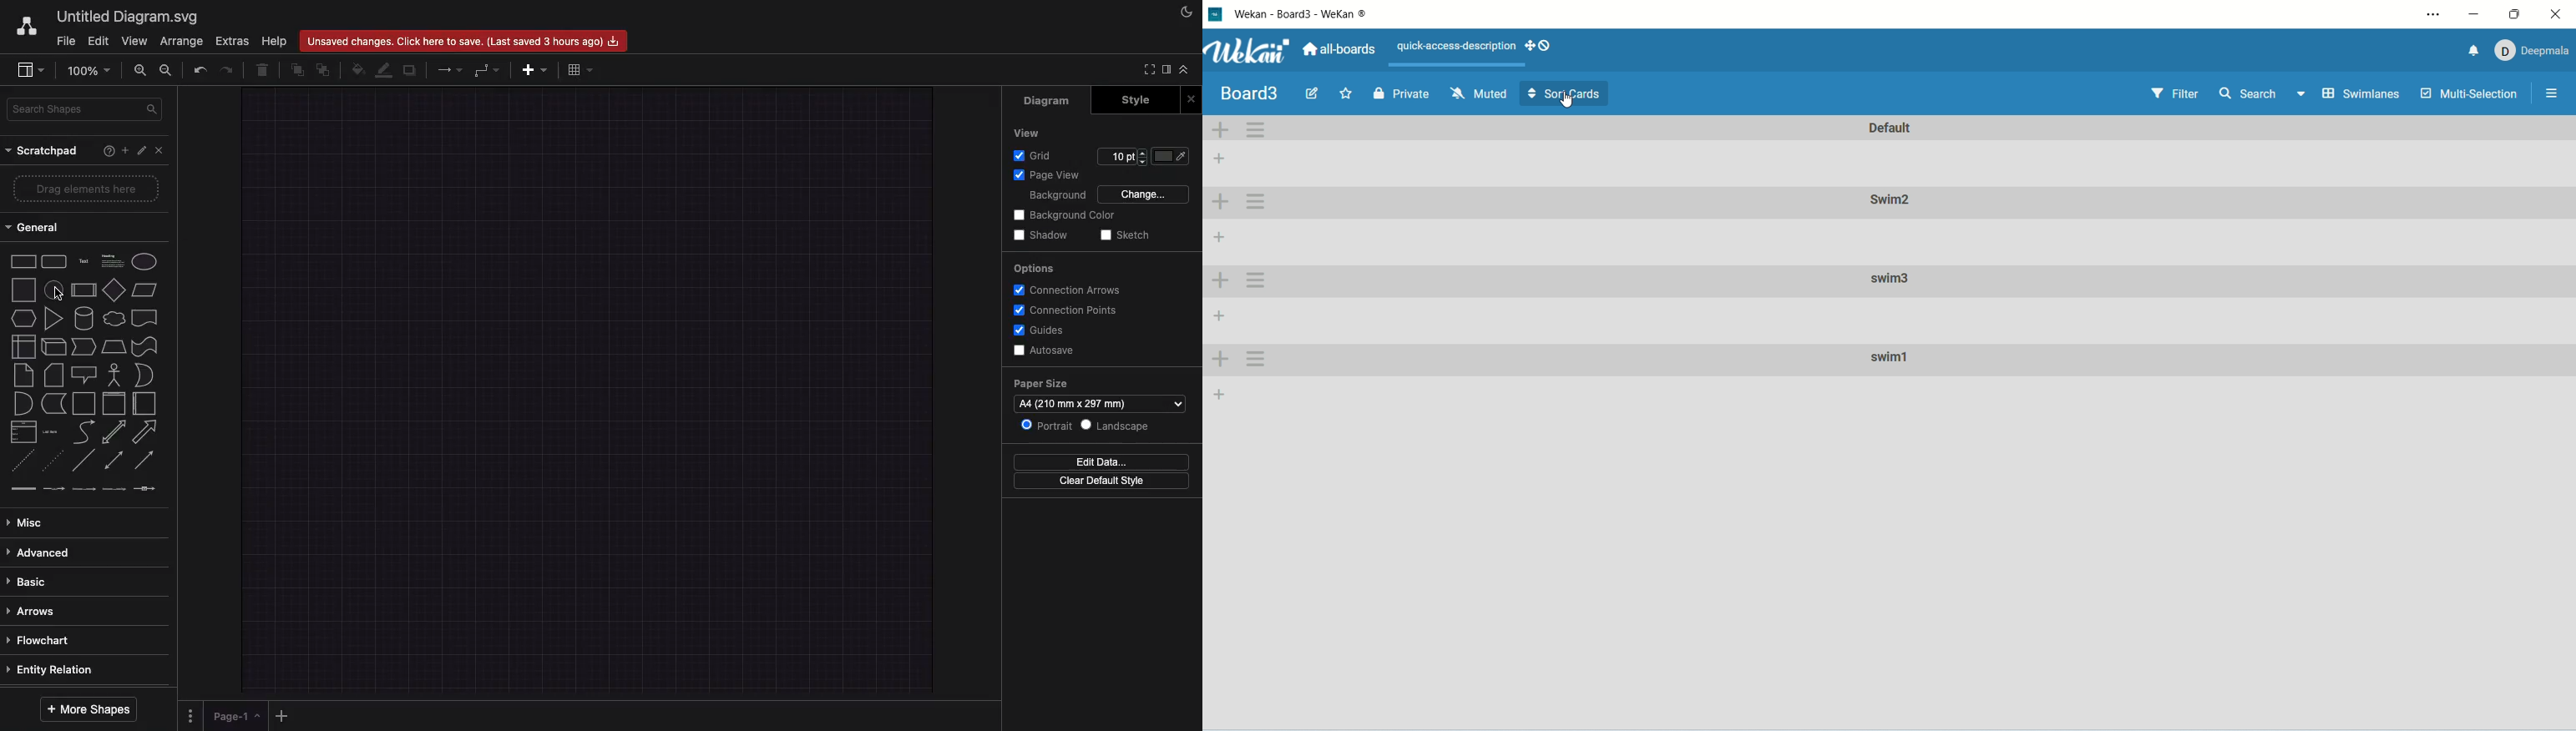 This screenshot has width=2576, height=756. Describe the element at coordinates (1565, 94) in the screenshot. I see `sort card` at that location.